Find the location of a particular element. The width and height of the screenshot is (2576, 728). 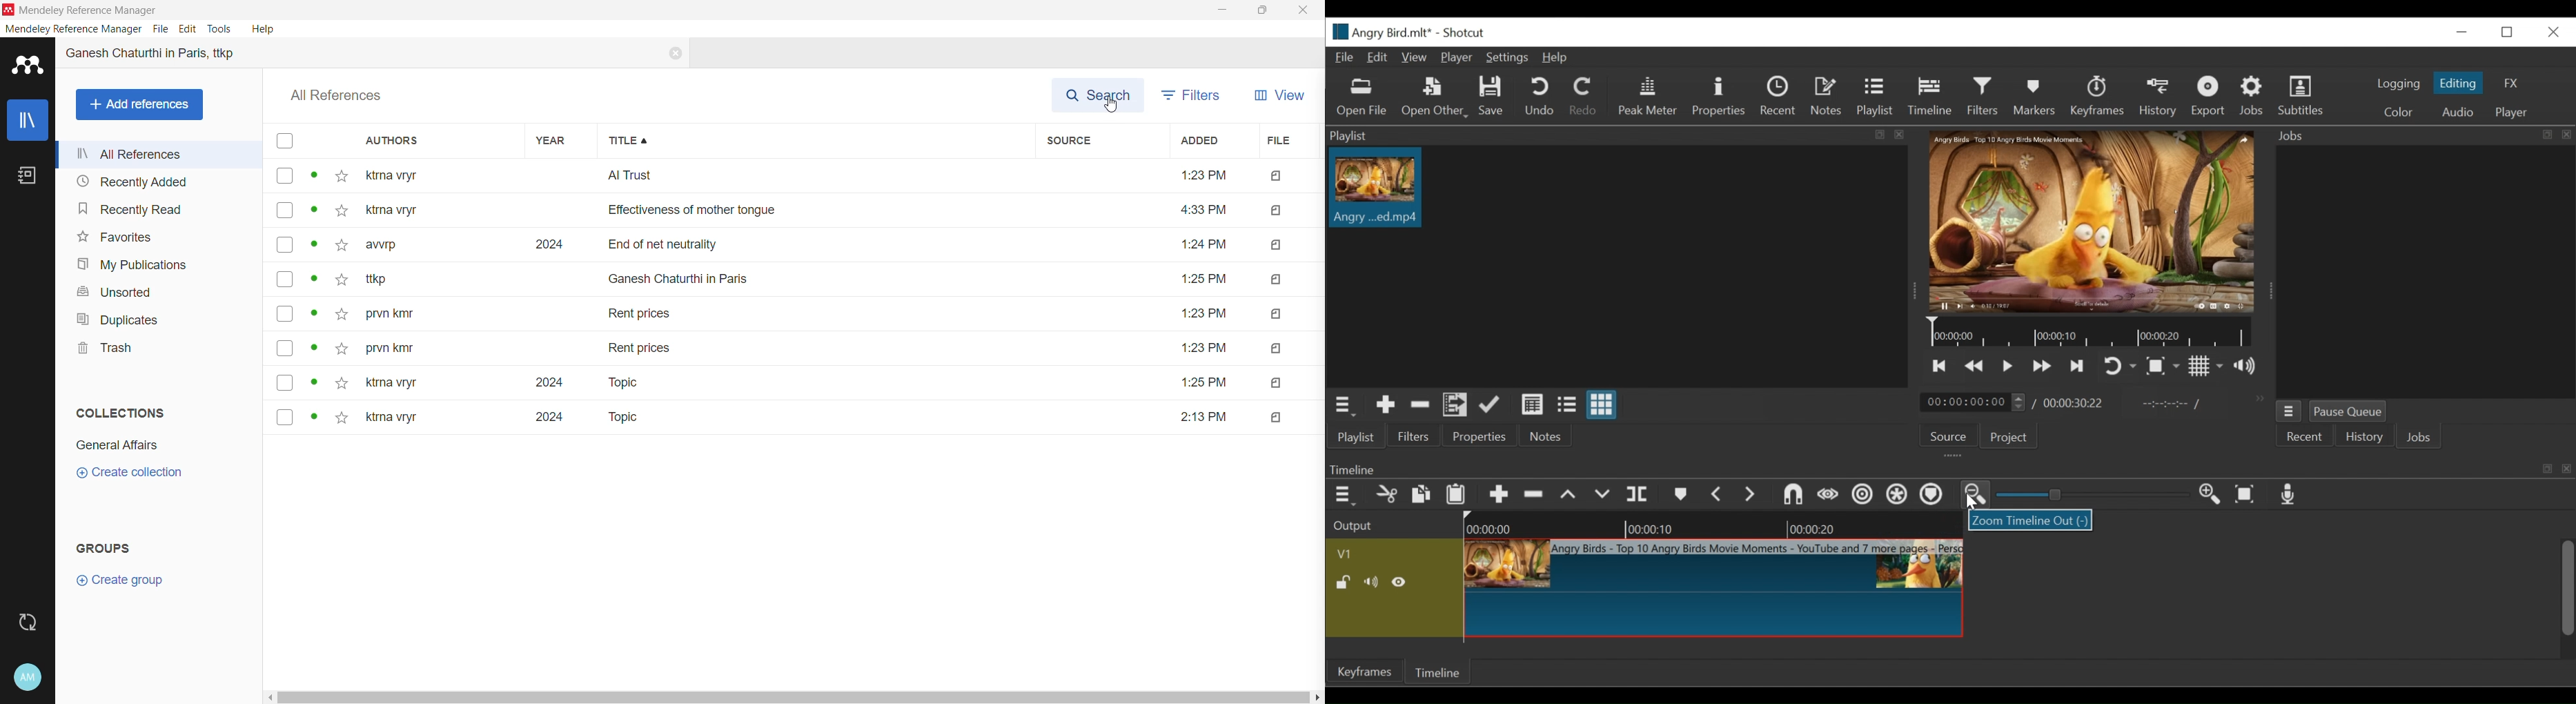

Jobs is located at coordinates (2421, 134).